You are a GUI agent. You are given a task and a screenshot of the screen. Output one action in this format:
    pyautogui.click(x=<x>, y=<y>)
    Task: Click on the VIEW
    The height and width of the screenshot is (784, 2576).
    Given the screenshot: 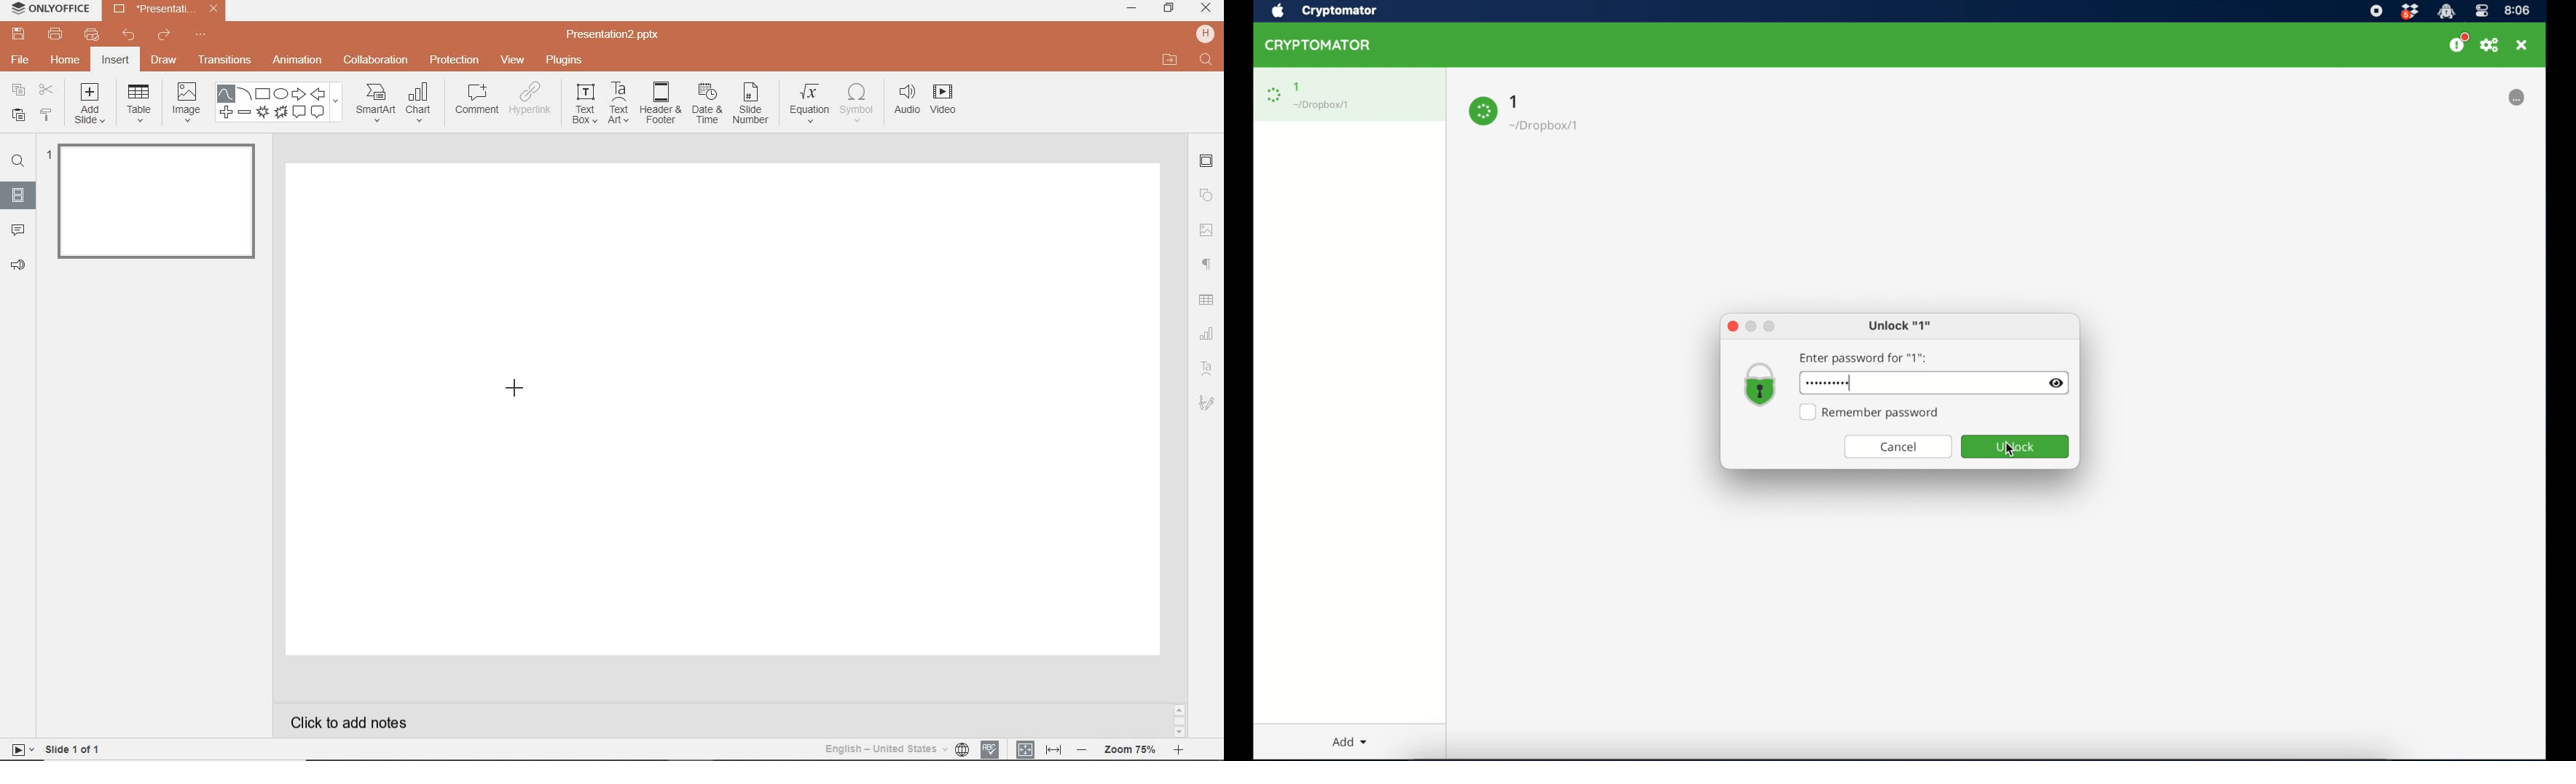 What is the action you would take?
    pyautogui.click(x=513, y=59)
    